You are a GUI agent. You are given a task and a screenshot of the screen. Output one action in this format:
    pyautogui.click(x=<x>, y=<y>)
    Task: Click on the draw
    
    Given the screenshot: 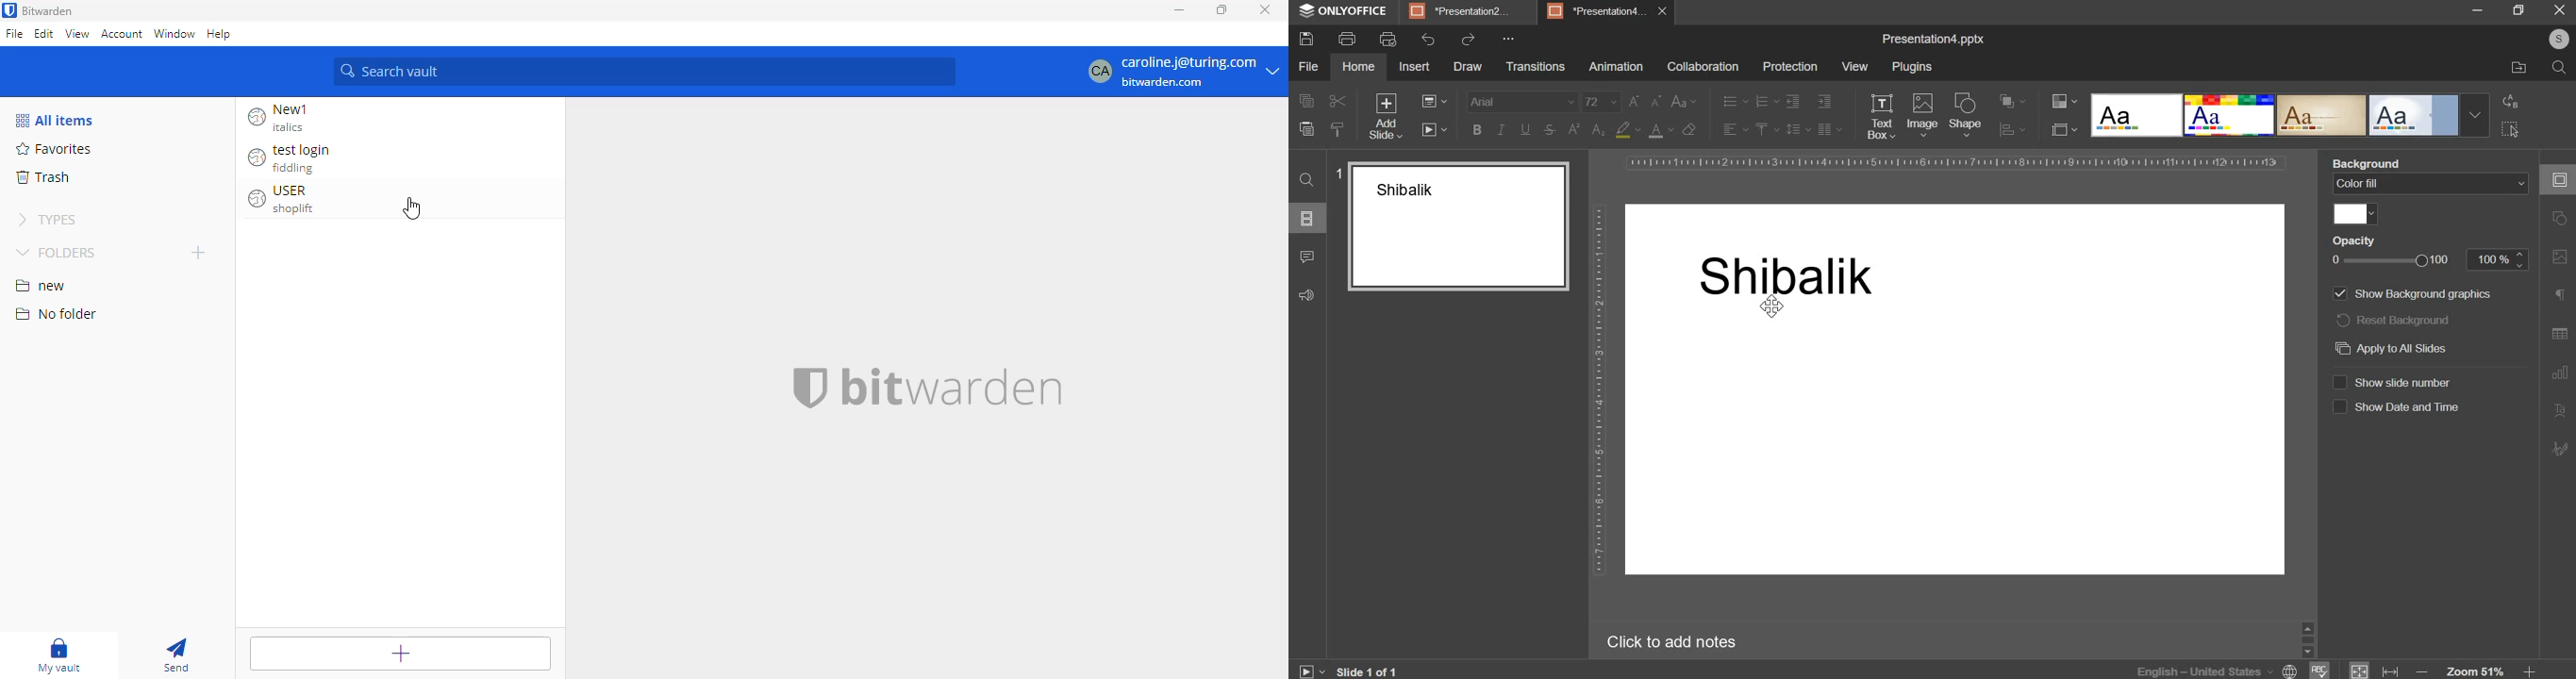 What is the action you would take?
    pyautogui.click(x=1467, y=66)
    